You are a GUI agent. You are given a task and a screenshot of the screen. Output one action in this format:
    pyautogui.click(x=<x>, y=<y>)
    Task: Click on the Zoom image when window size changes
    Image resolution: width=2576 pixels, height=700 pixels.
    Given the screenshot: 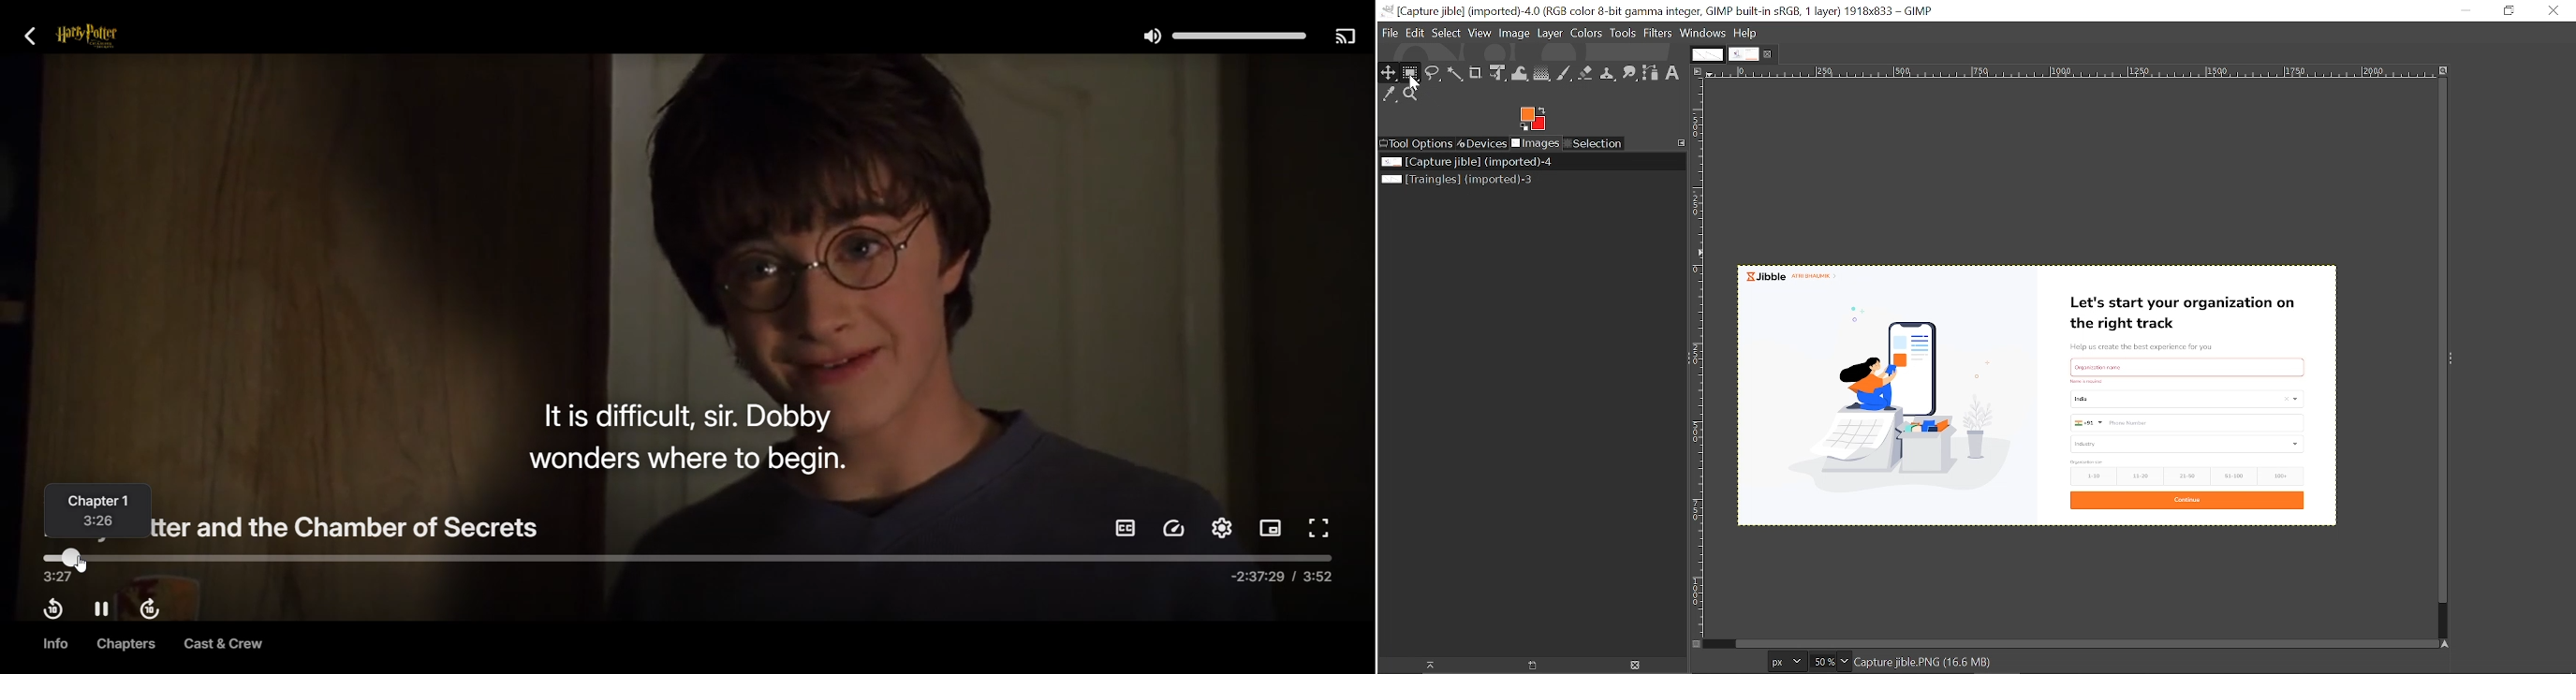 What is the action you would take?
    pyautogui.click(x=2441, y=70)
    